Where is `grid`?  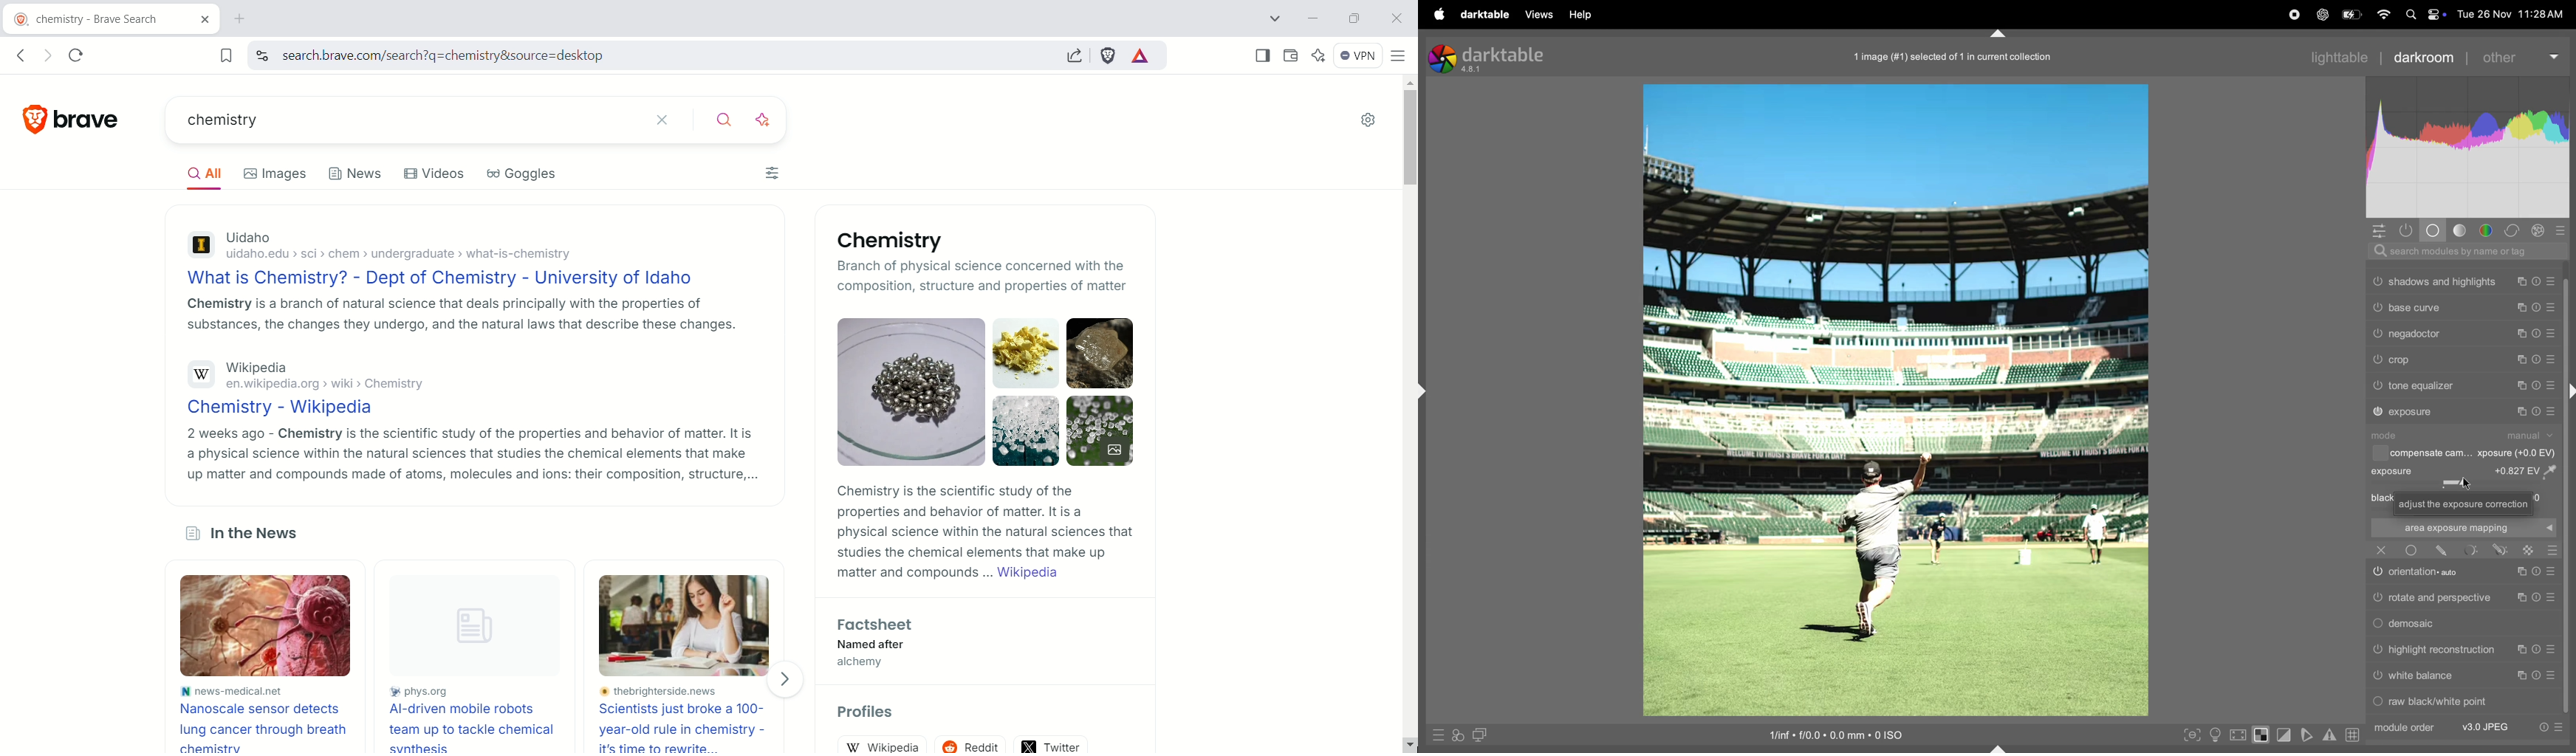 grid is located at coordinates (2351, 734).